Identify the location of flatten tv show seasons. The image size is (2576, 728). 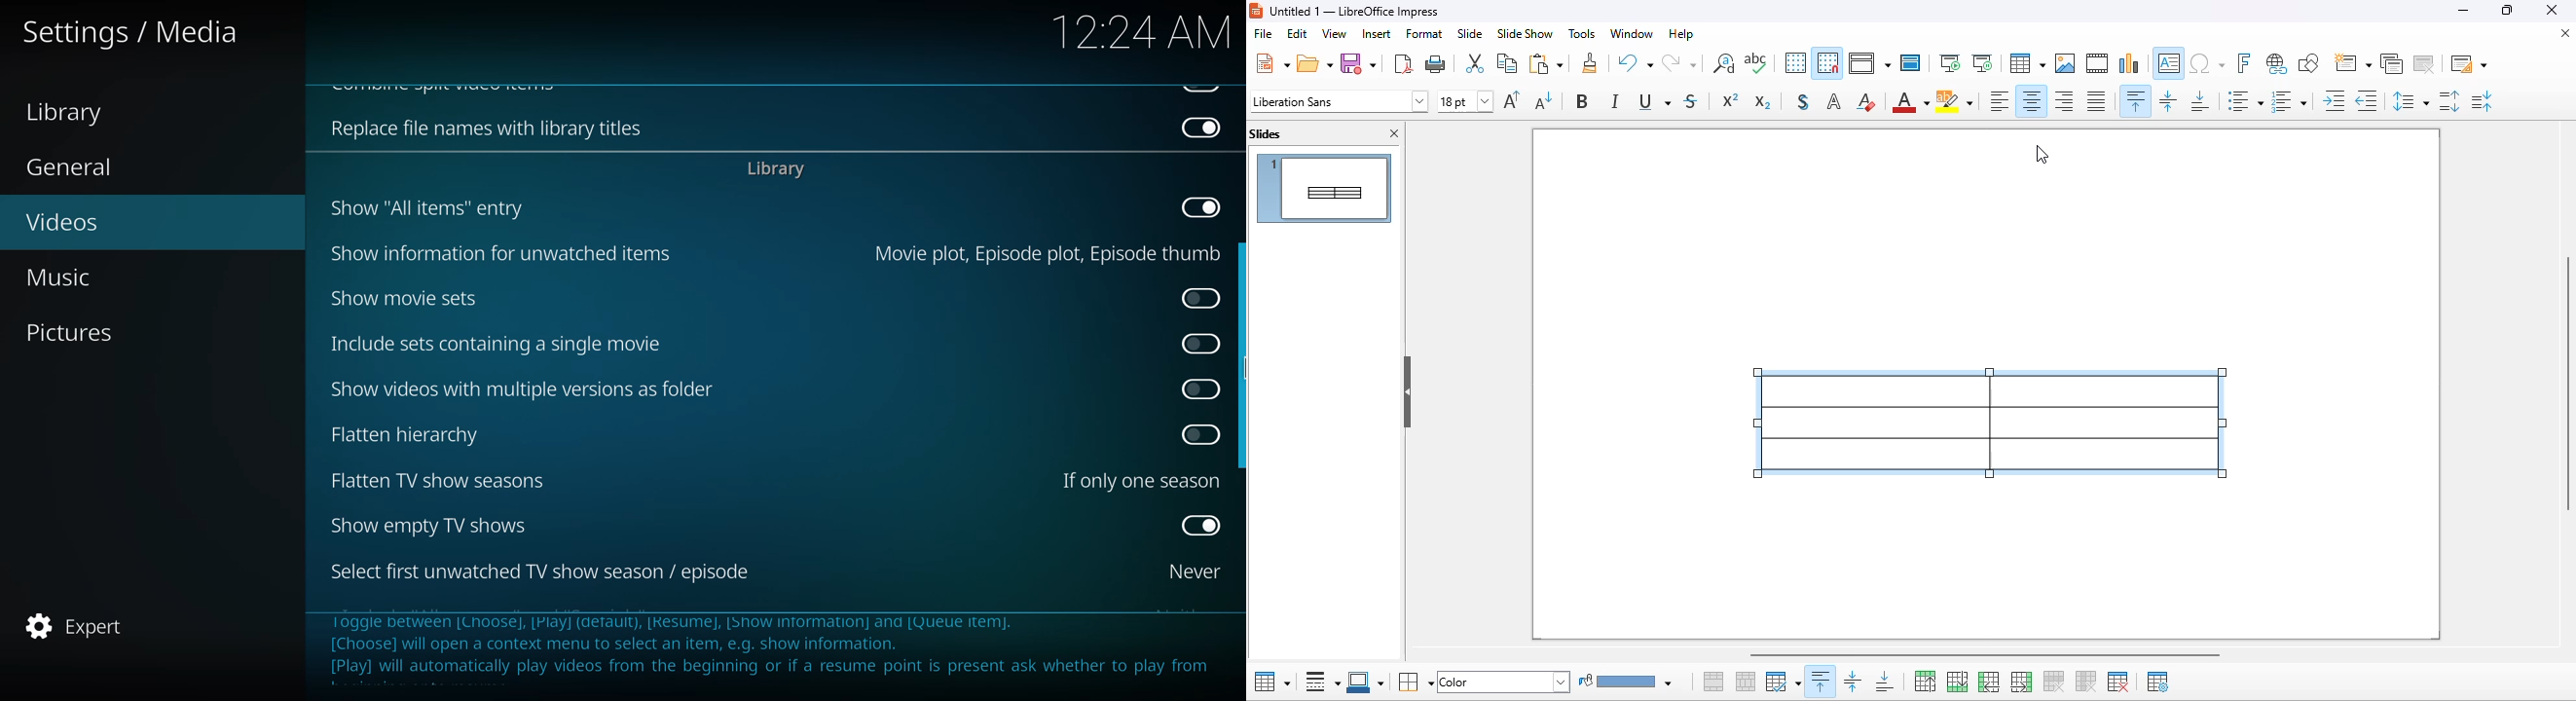
(439, 481).